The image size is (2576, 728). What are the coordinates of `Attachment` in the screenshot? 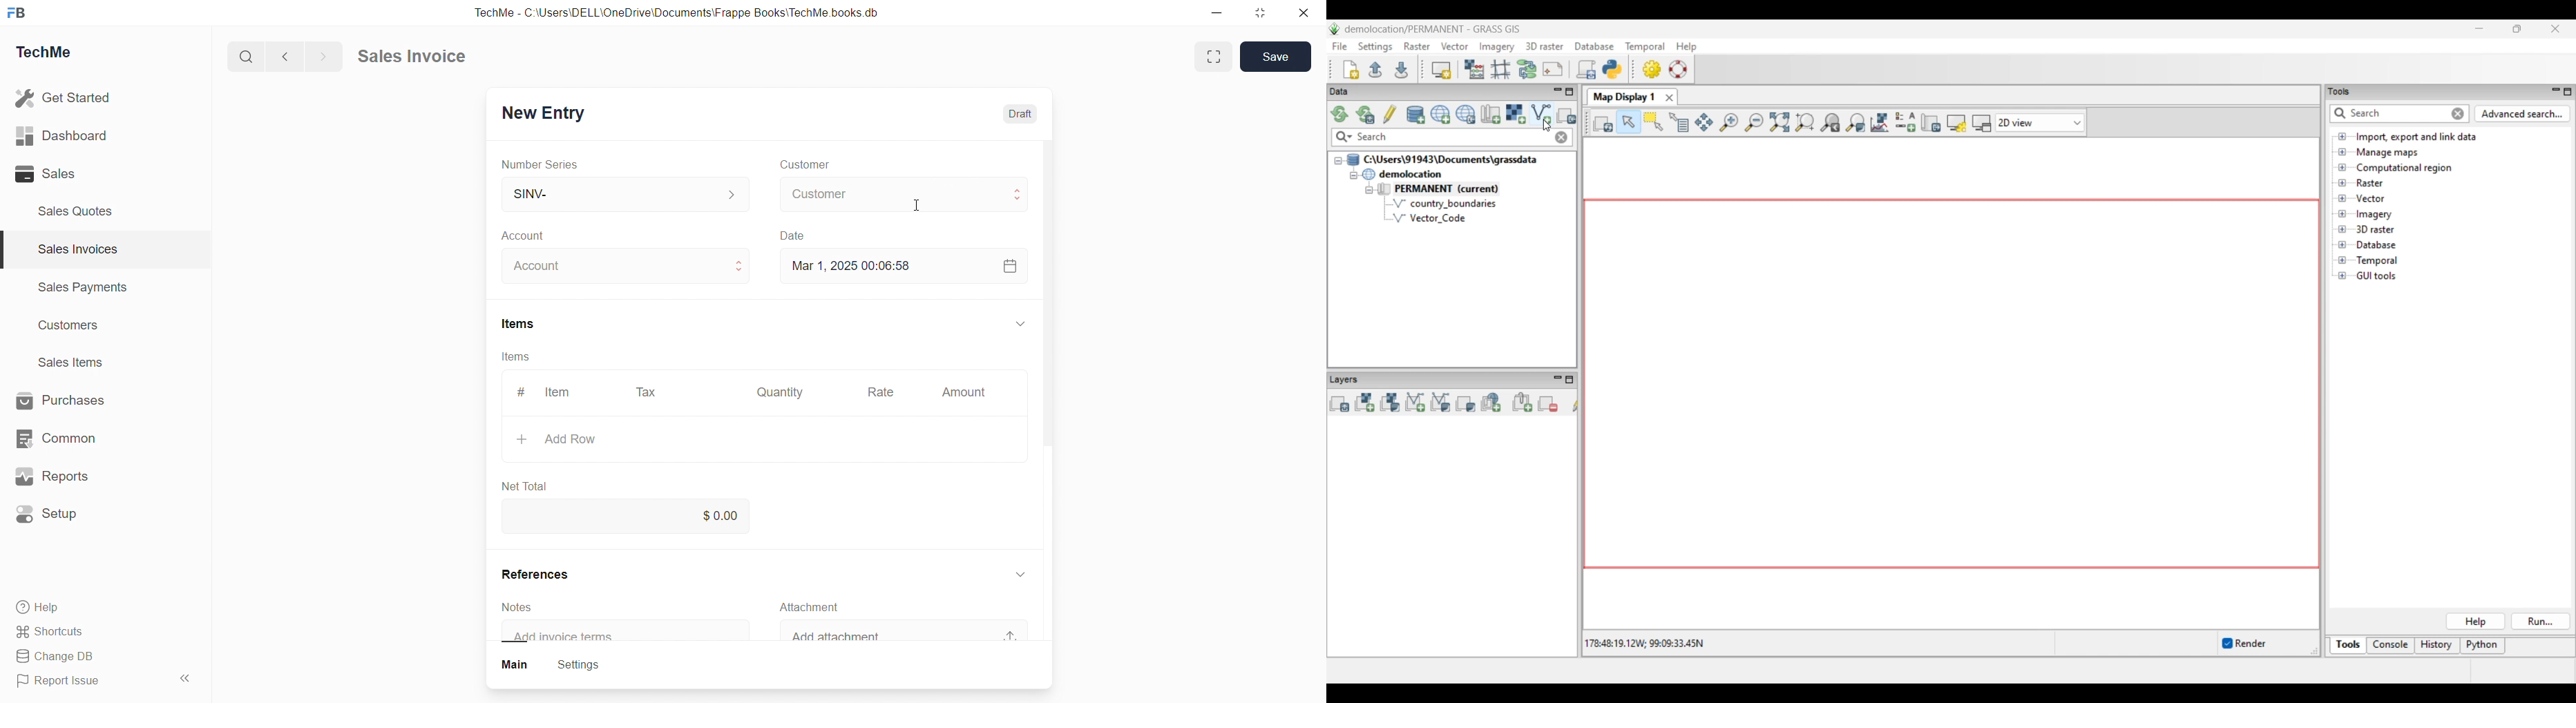 It's located at (820, 607).